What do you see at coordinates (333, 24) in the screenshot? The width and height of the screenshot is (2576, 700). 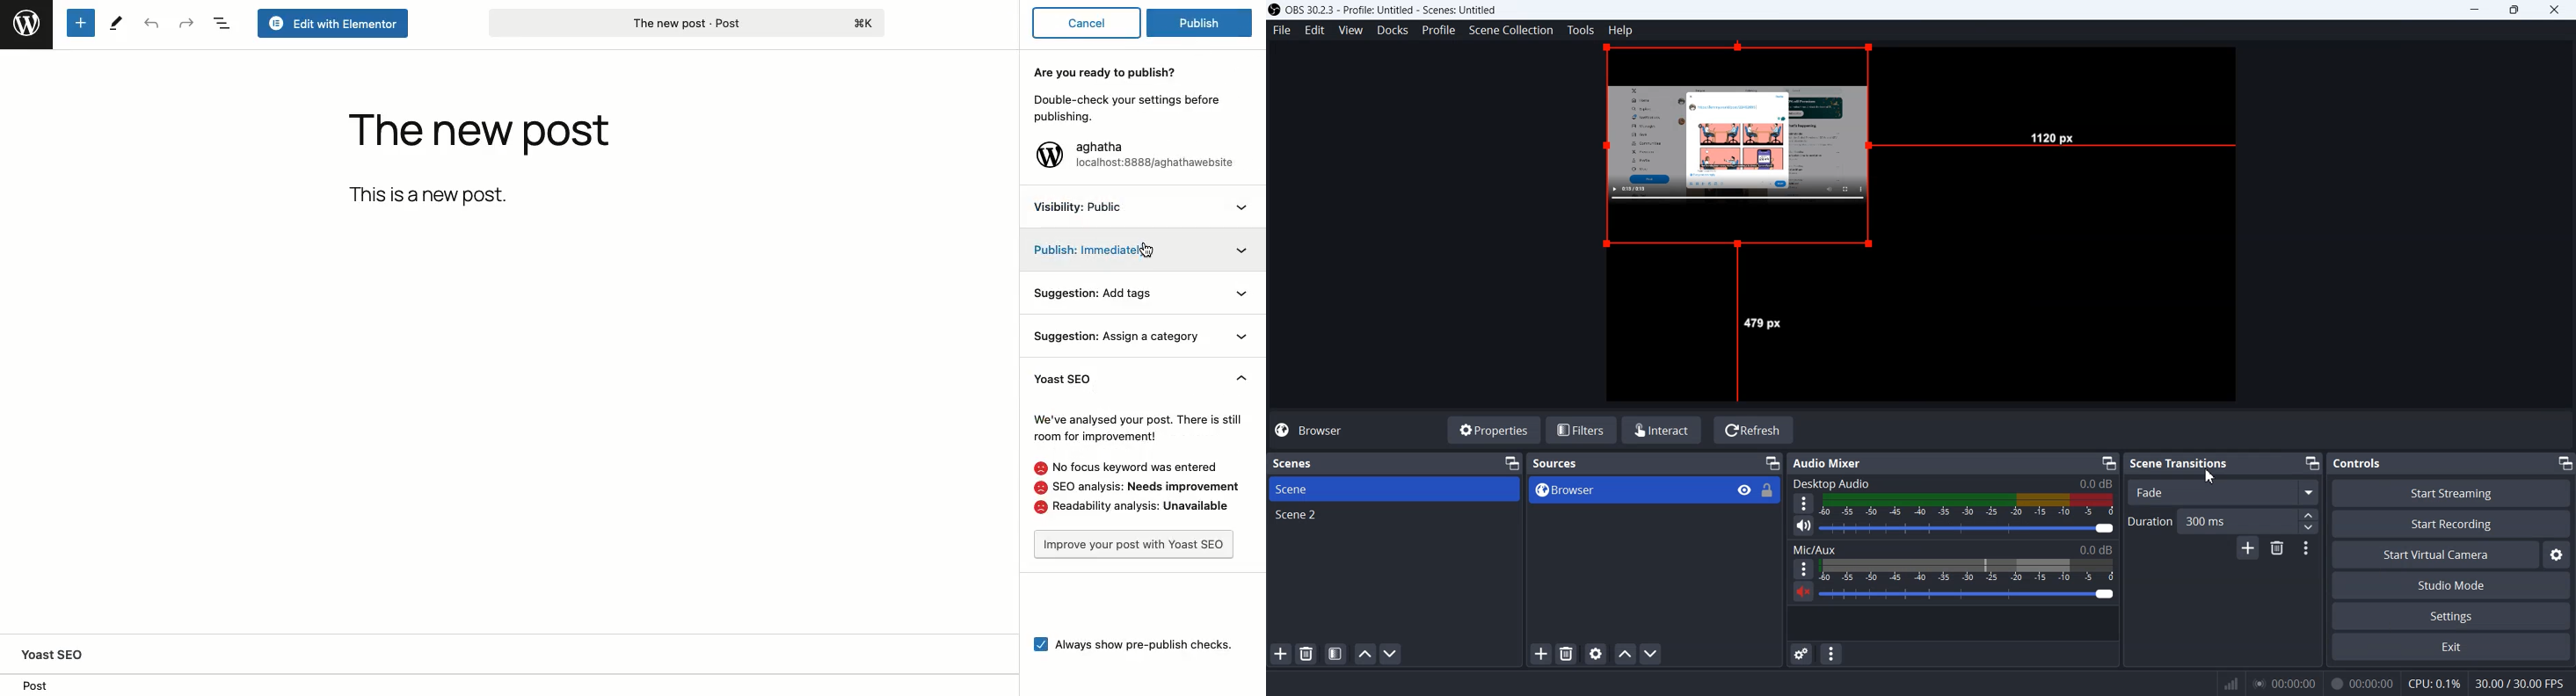 I see `Edit with elementor` at bounding box center [333, 24].